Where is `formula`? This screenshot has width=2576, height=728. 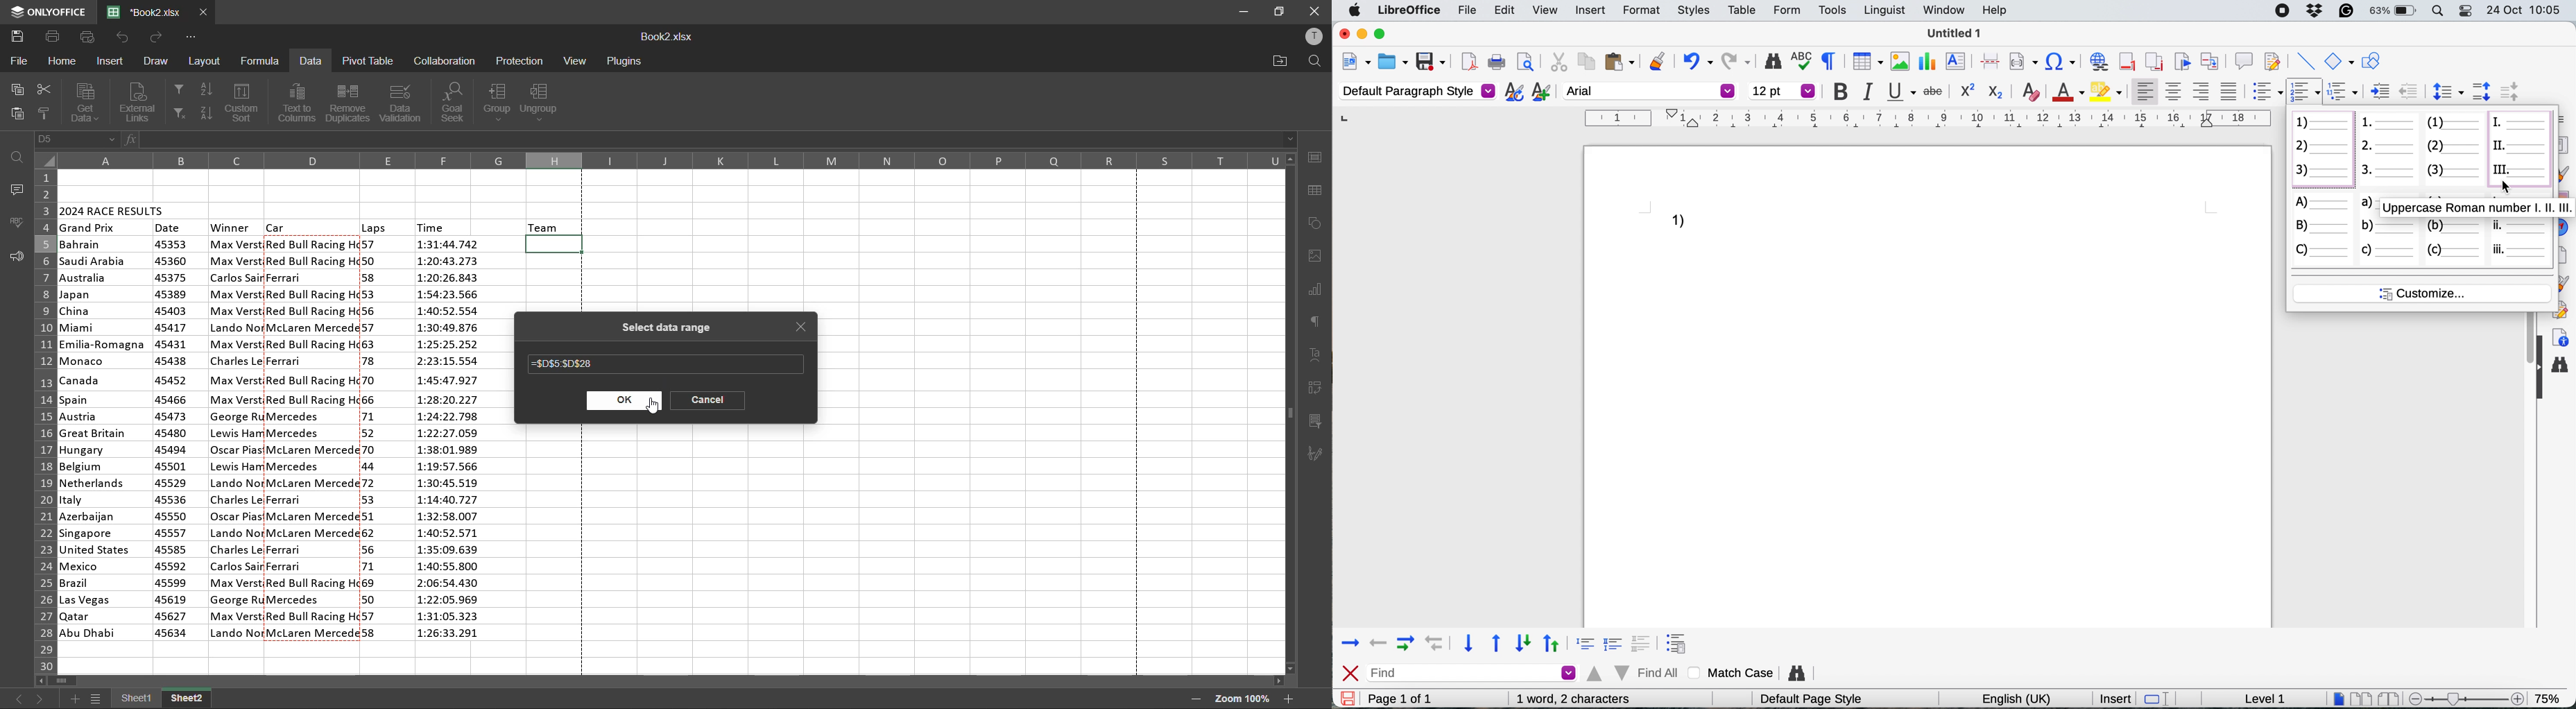 formula is located at coordinates (262, 60).